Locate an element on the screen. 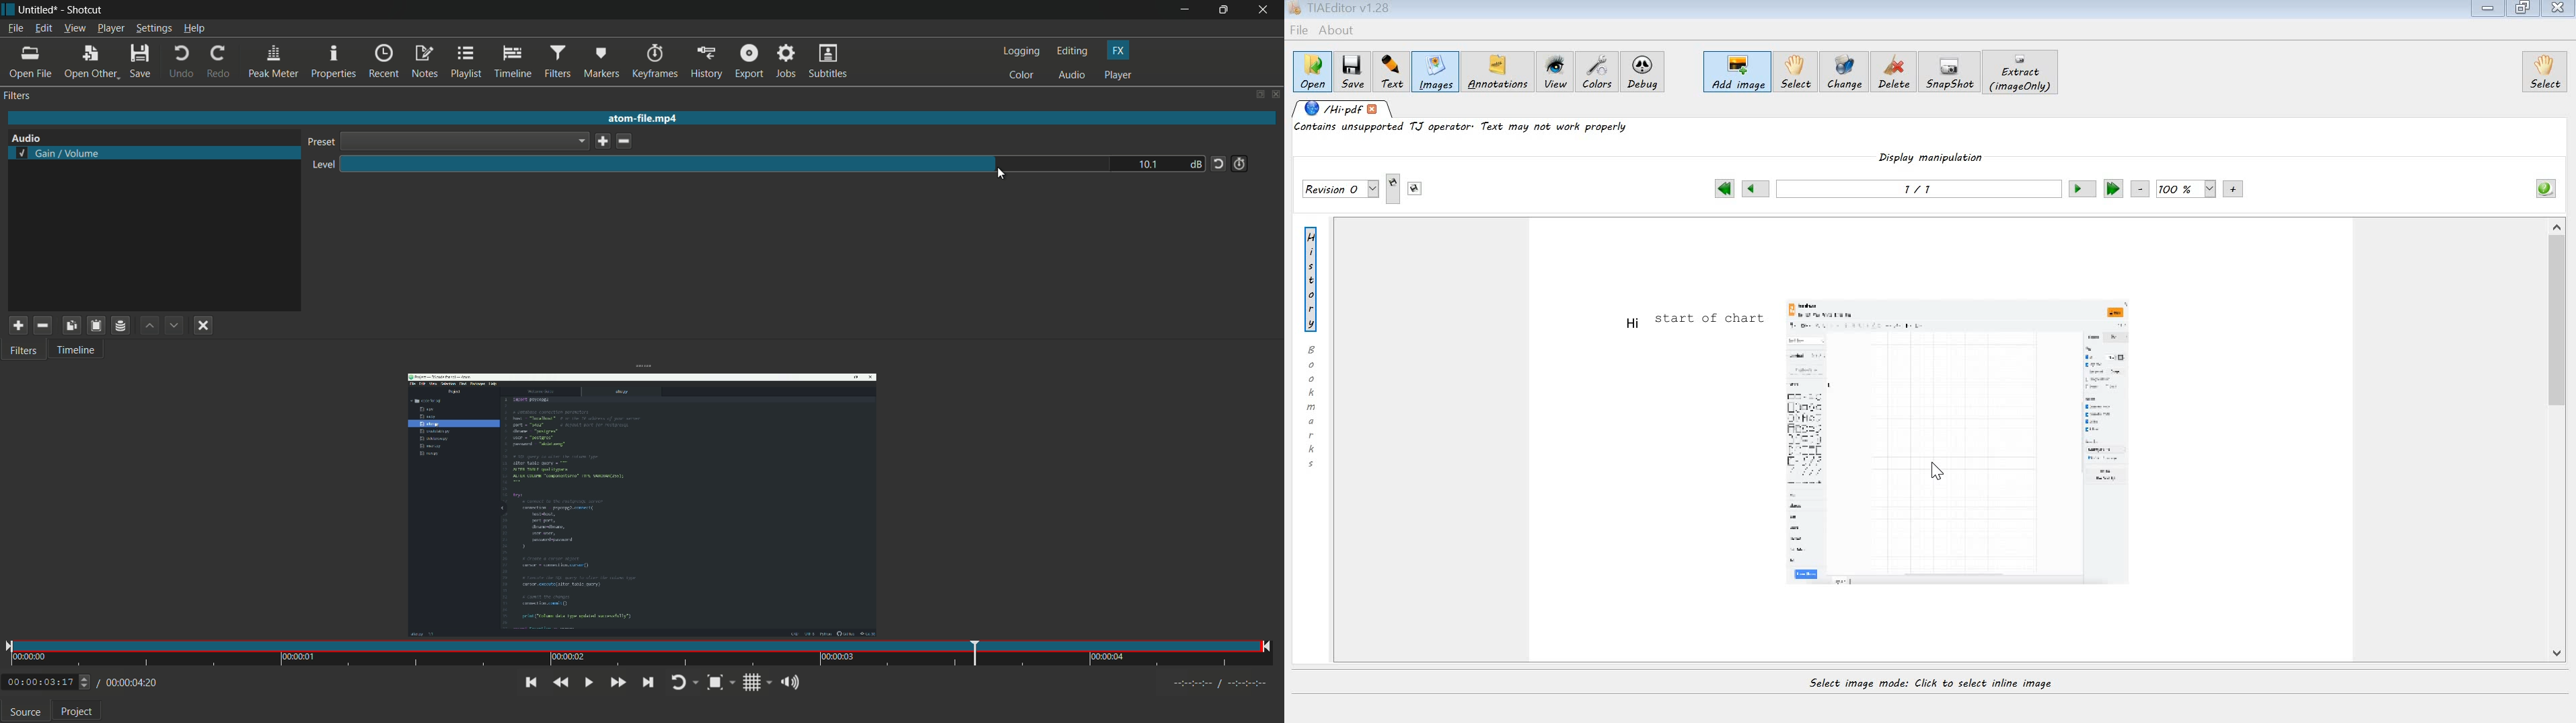 This screenshot has height=728, width=2576. toggle zoom is located at coordinates (721, 684).